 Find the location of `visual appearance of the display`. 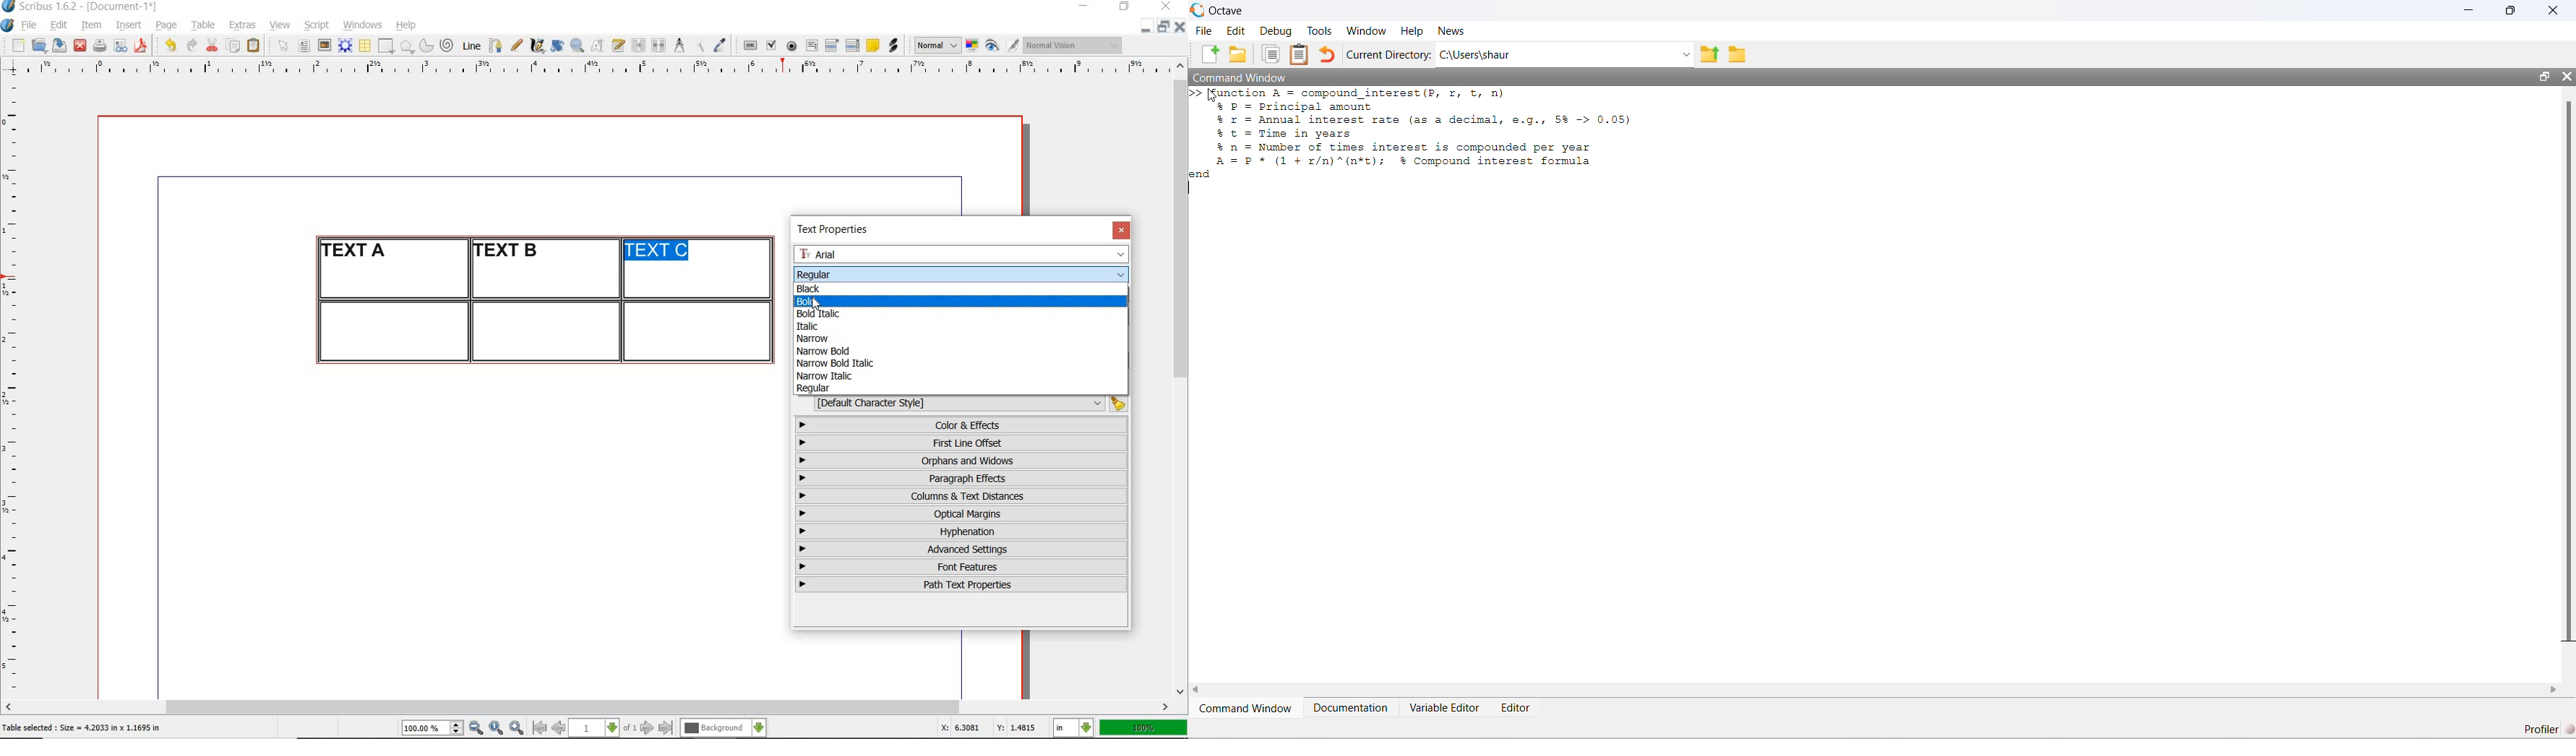

visual appearance of the display is located at coordinates (1074, 45).